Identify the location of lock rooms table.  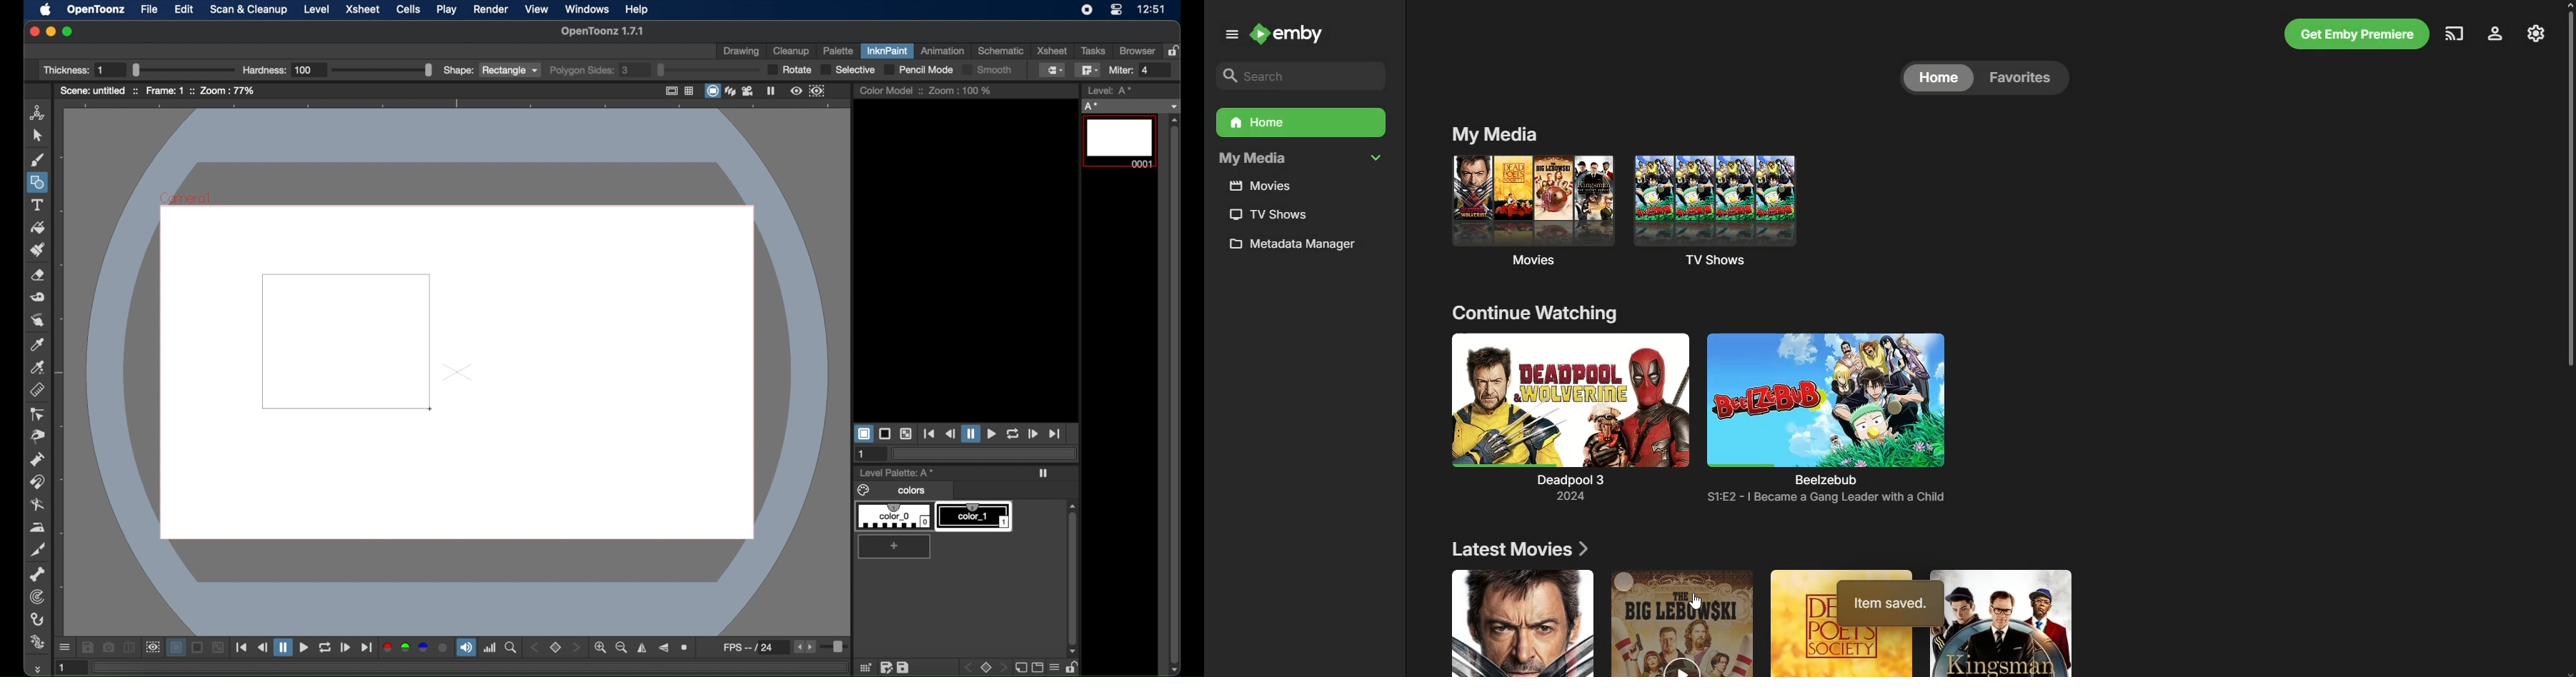
(1175, 50).